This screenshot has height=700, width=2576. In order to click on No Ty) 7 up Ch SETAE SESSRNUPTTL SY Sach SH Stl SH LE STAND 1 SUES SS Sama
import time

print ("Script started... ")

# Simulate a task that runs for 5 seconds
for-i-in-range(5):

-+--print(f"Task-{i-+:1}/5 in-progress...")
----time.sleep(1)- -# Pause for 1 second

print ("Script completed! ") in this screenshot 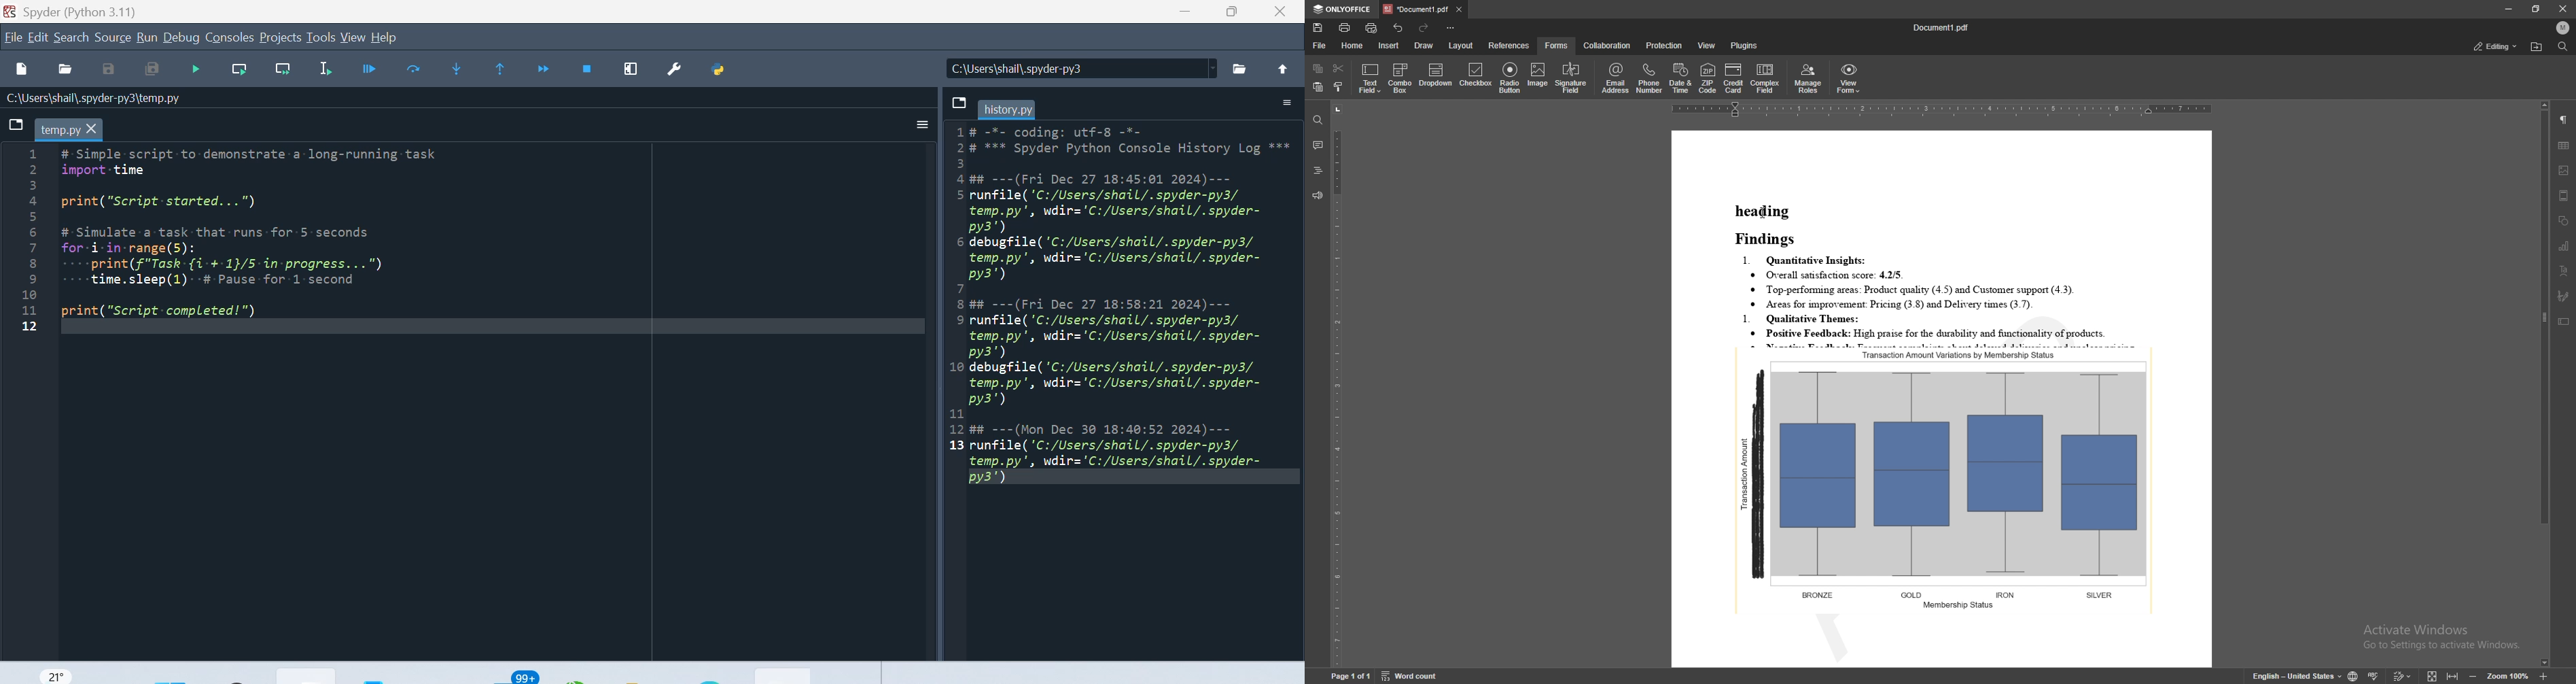, I will do `click(287, 239)`.